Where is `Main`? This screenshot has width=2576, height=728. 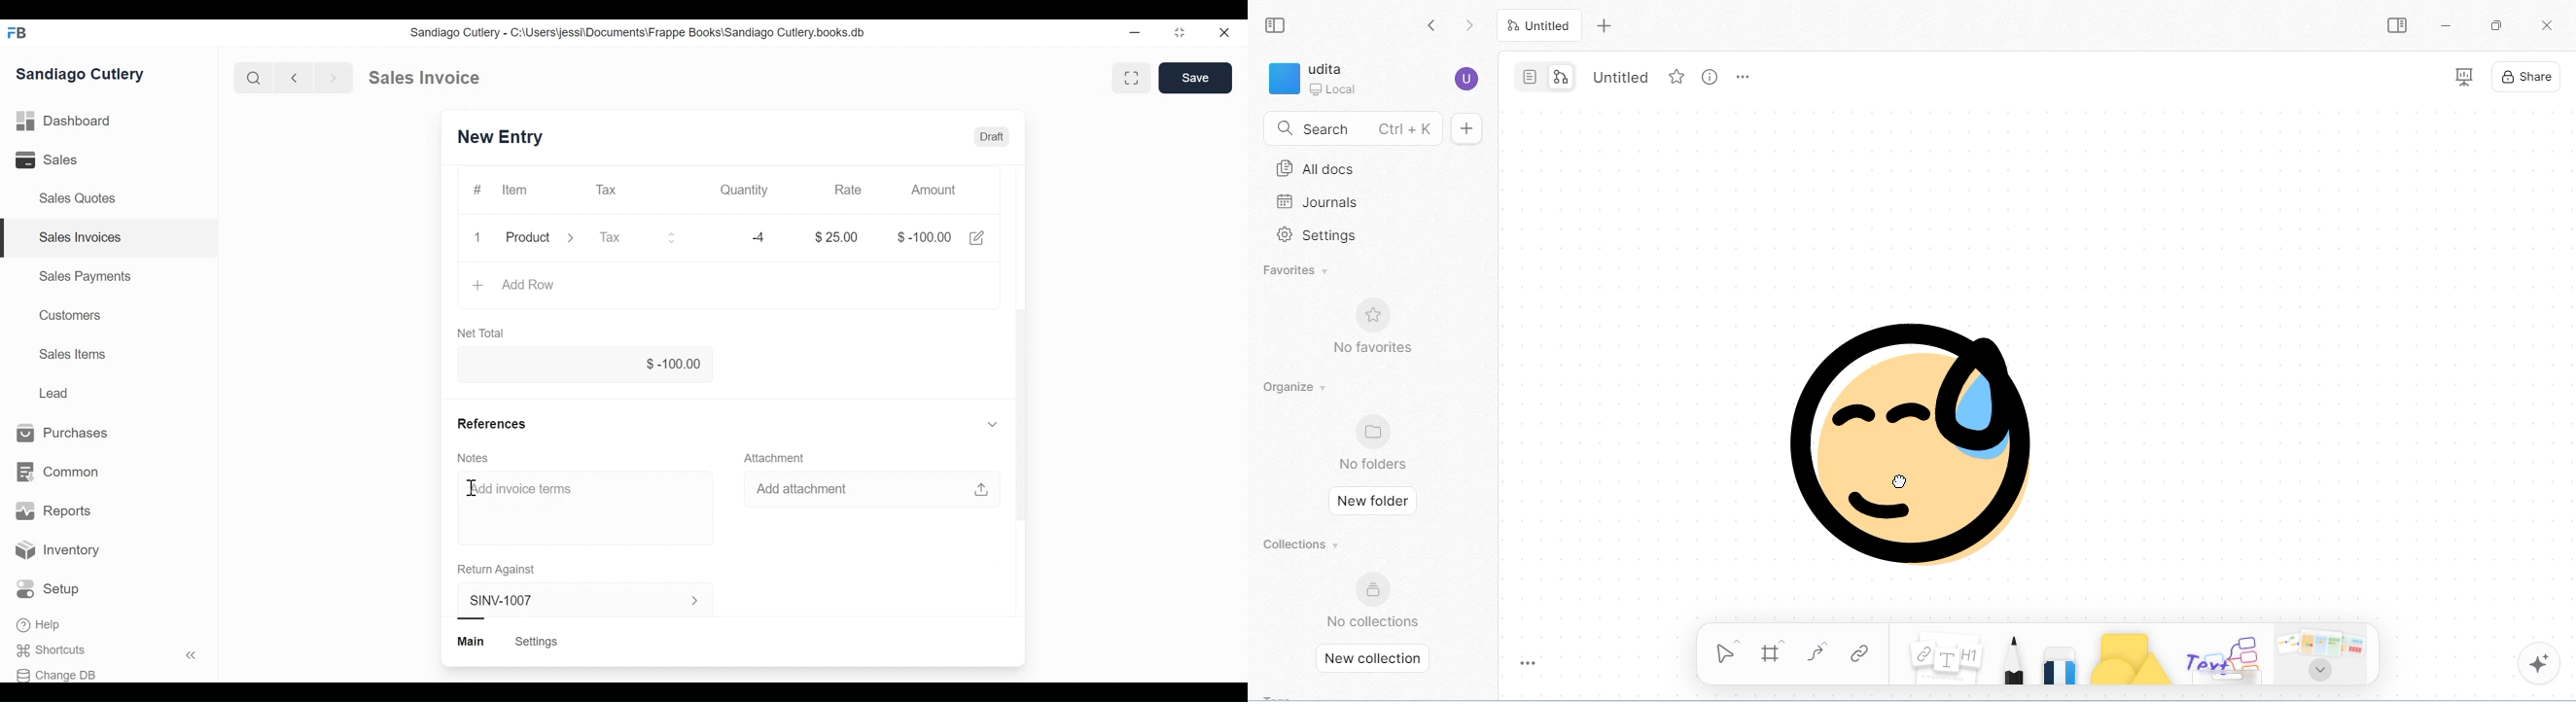
Main is located at coordinates (473, 642).